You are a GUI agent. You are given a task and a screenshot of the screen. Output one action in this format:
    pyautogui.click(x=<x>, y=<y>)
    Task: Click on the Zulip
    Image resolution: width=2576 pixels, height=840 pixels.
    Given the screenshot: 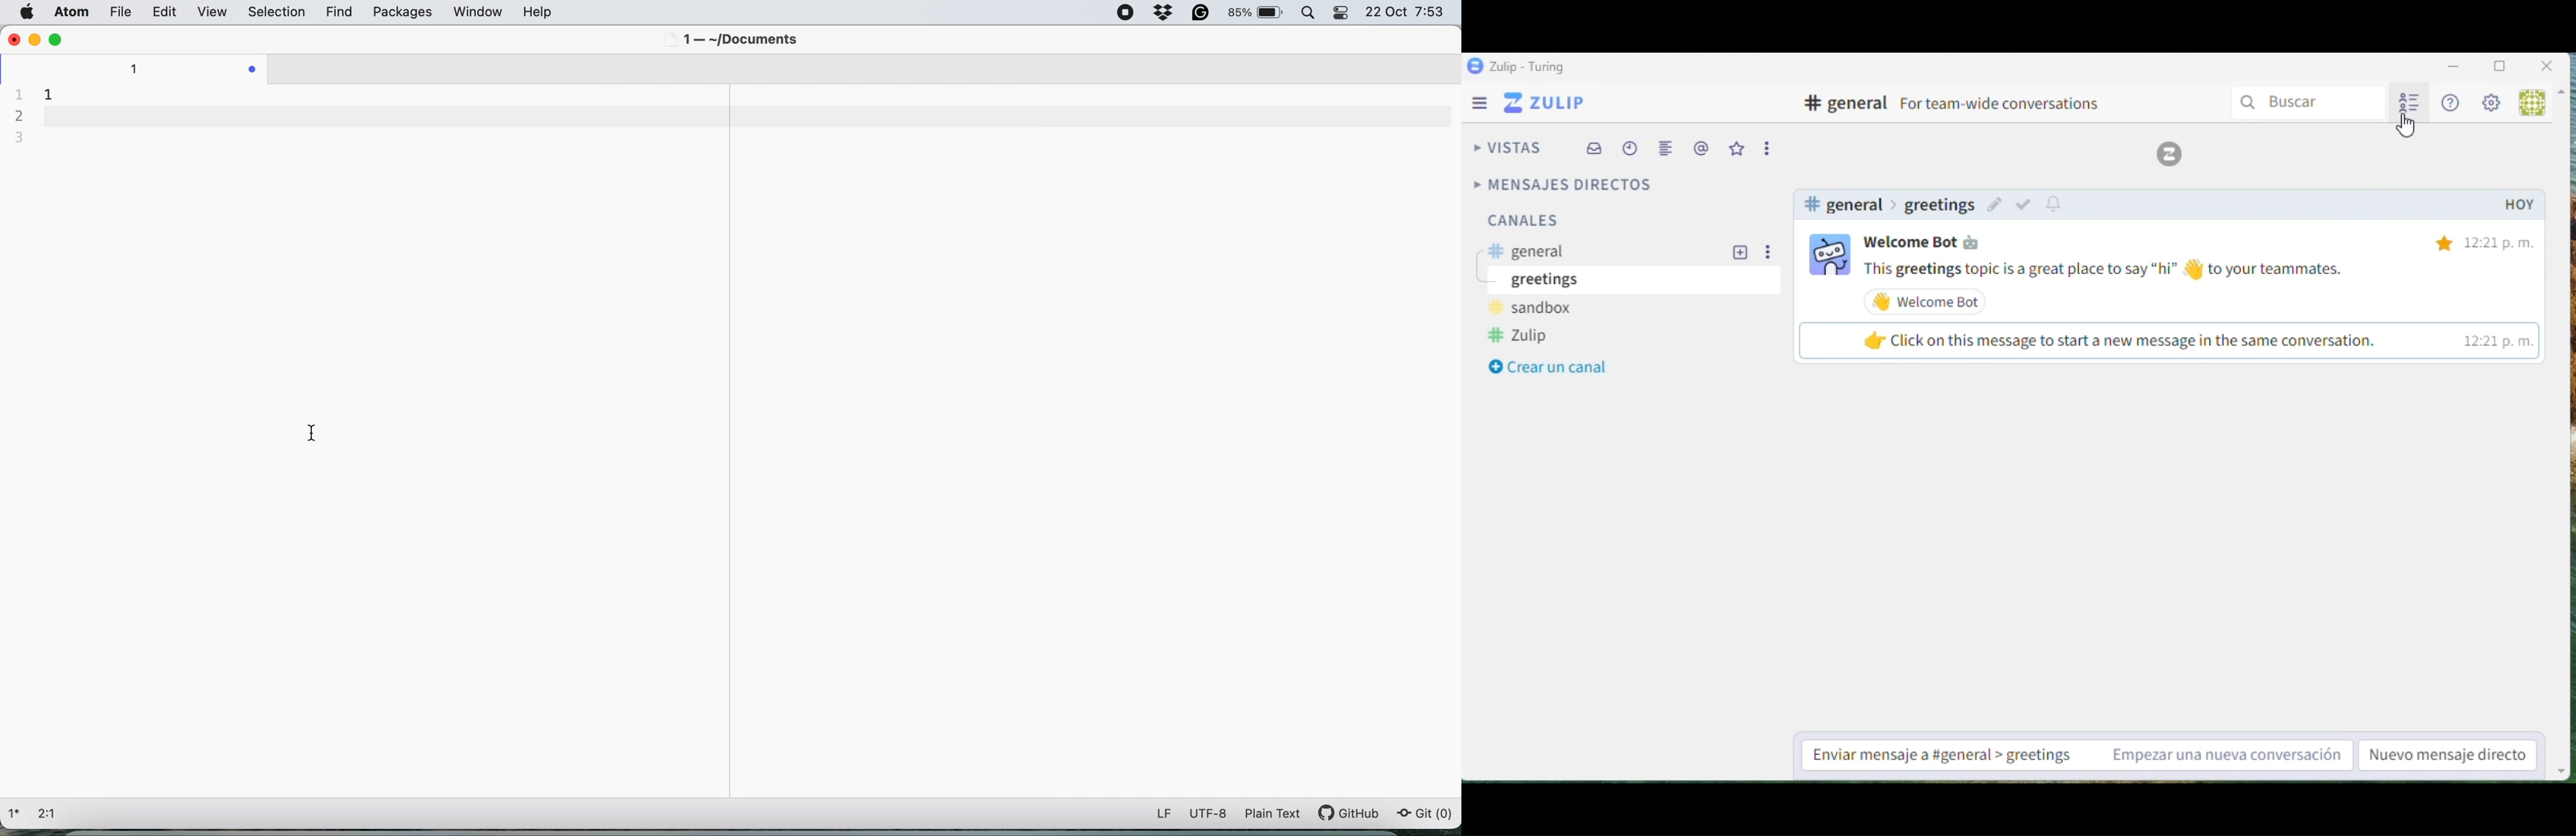 What is the action you would take?
    pyautogui.click(x=2170, y=155)
    